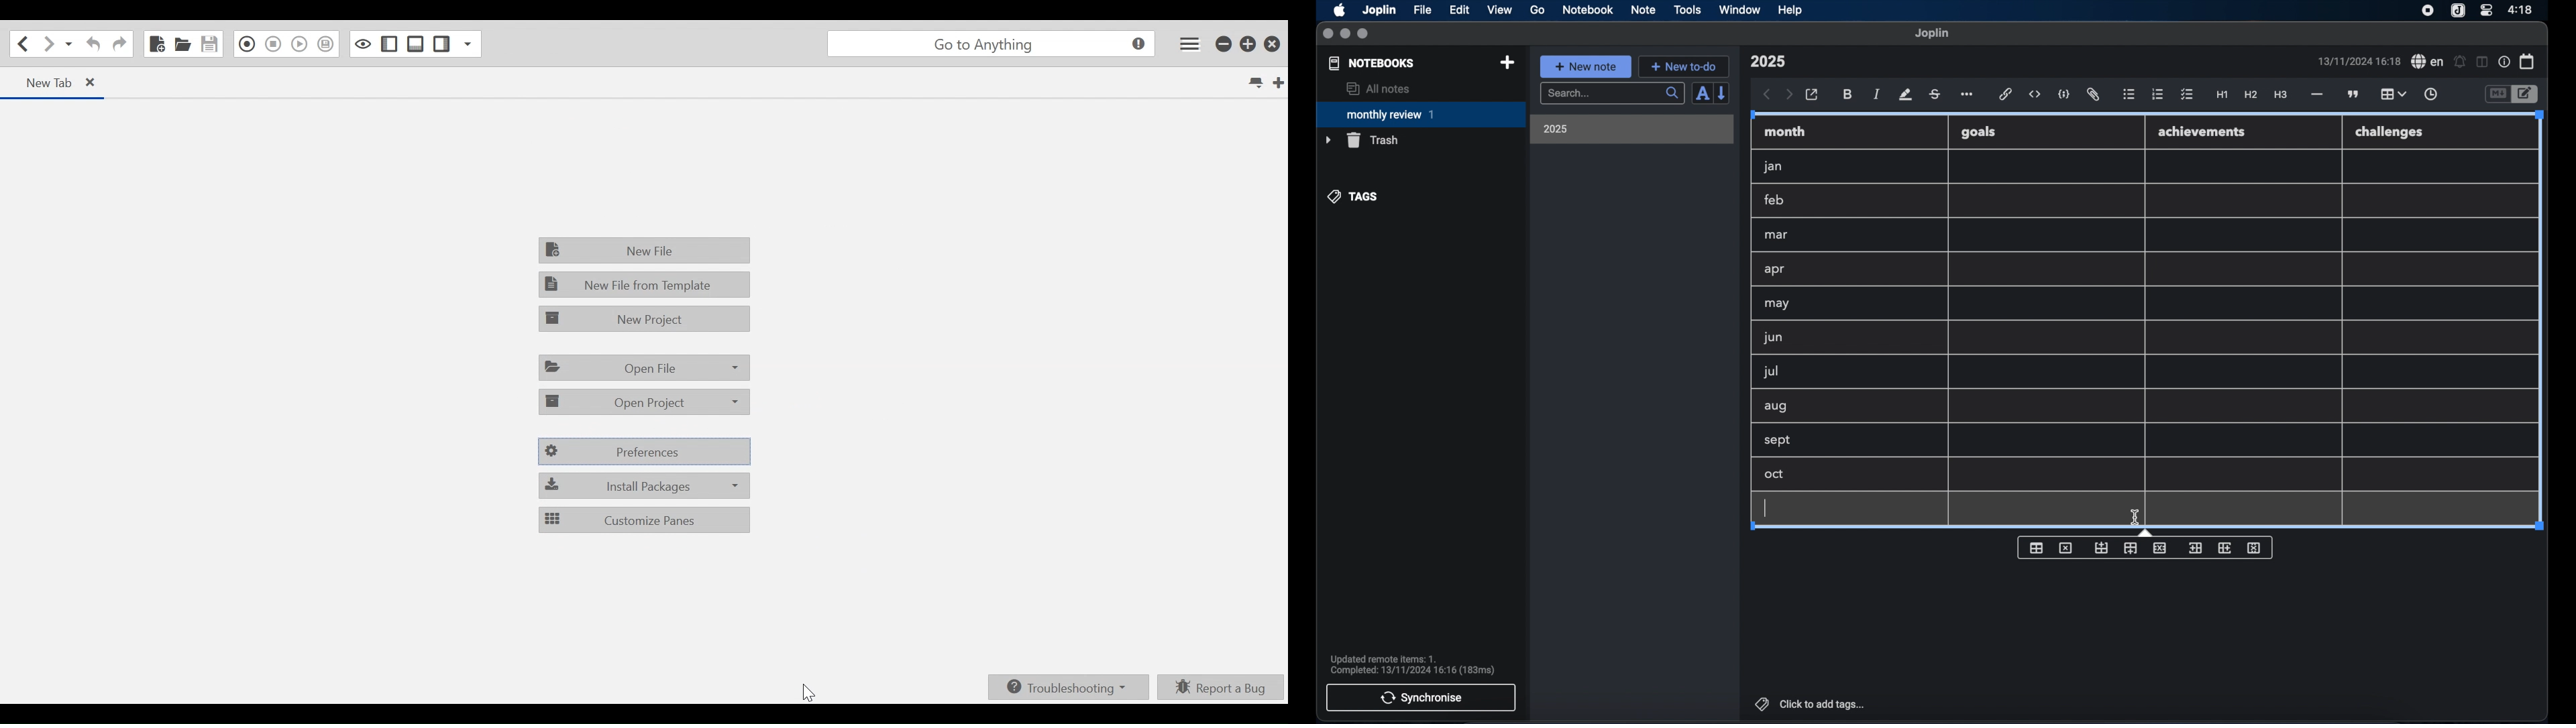 The width and height of the screenshot is (2576, 728). Describe the element at coordinates (2006, 94) in the screenshot. I see `hyperlink` at that location.